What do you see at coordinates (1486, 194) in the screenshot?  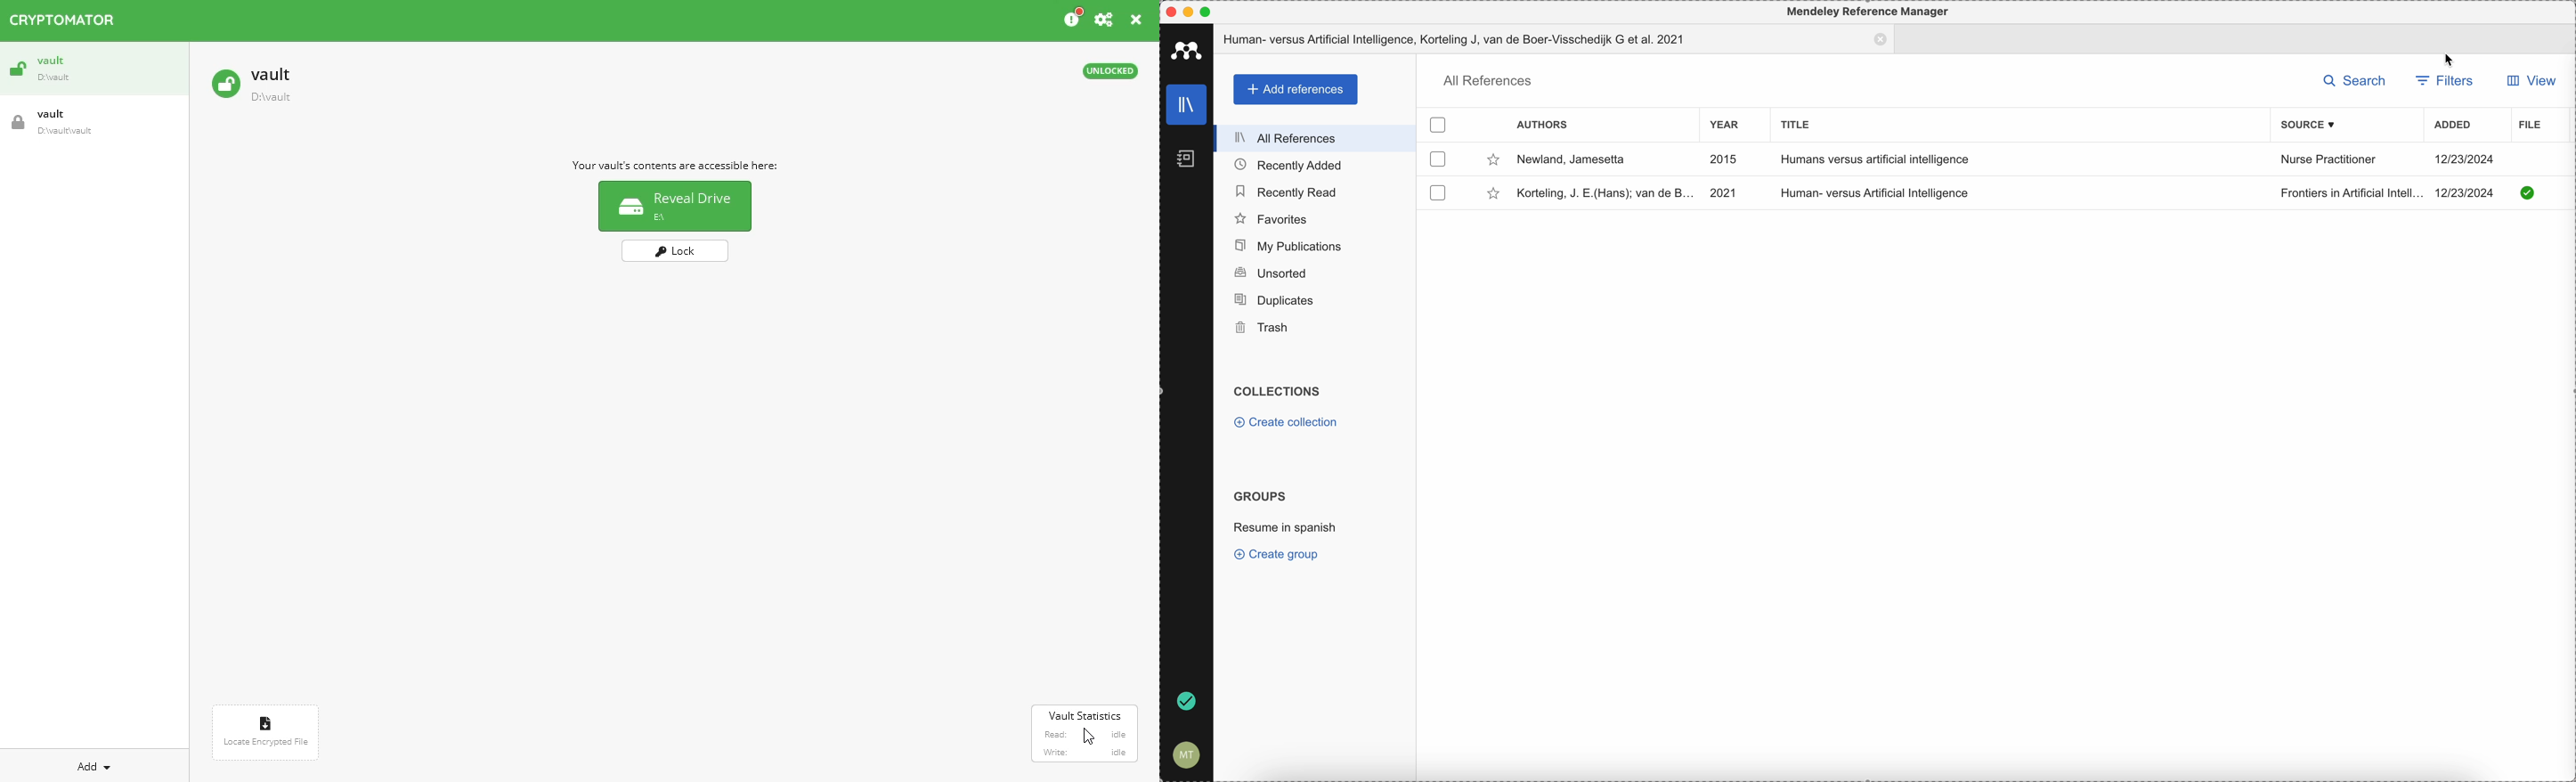 I see `favorite` at bounding box center [1486, 194].